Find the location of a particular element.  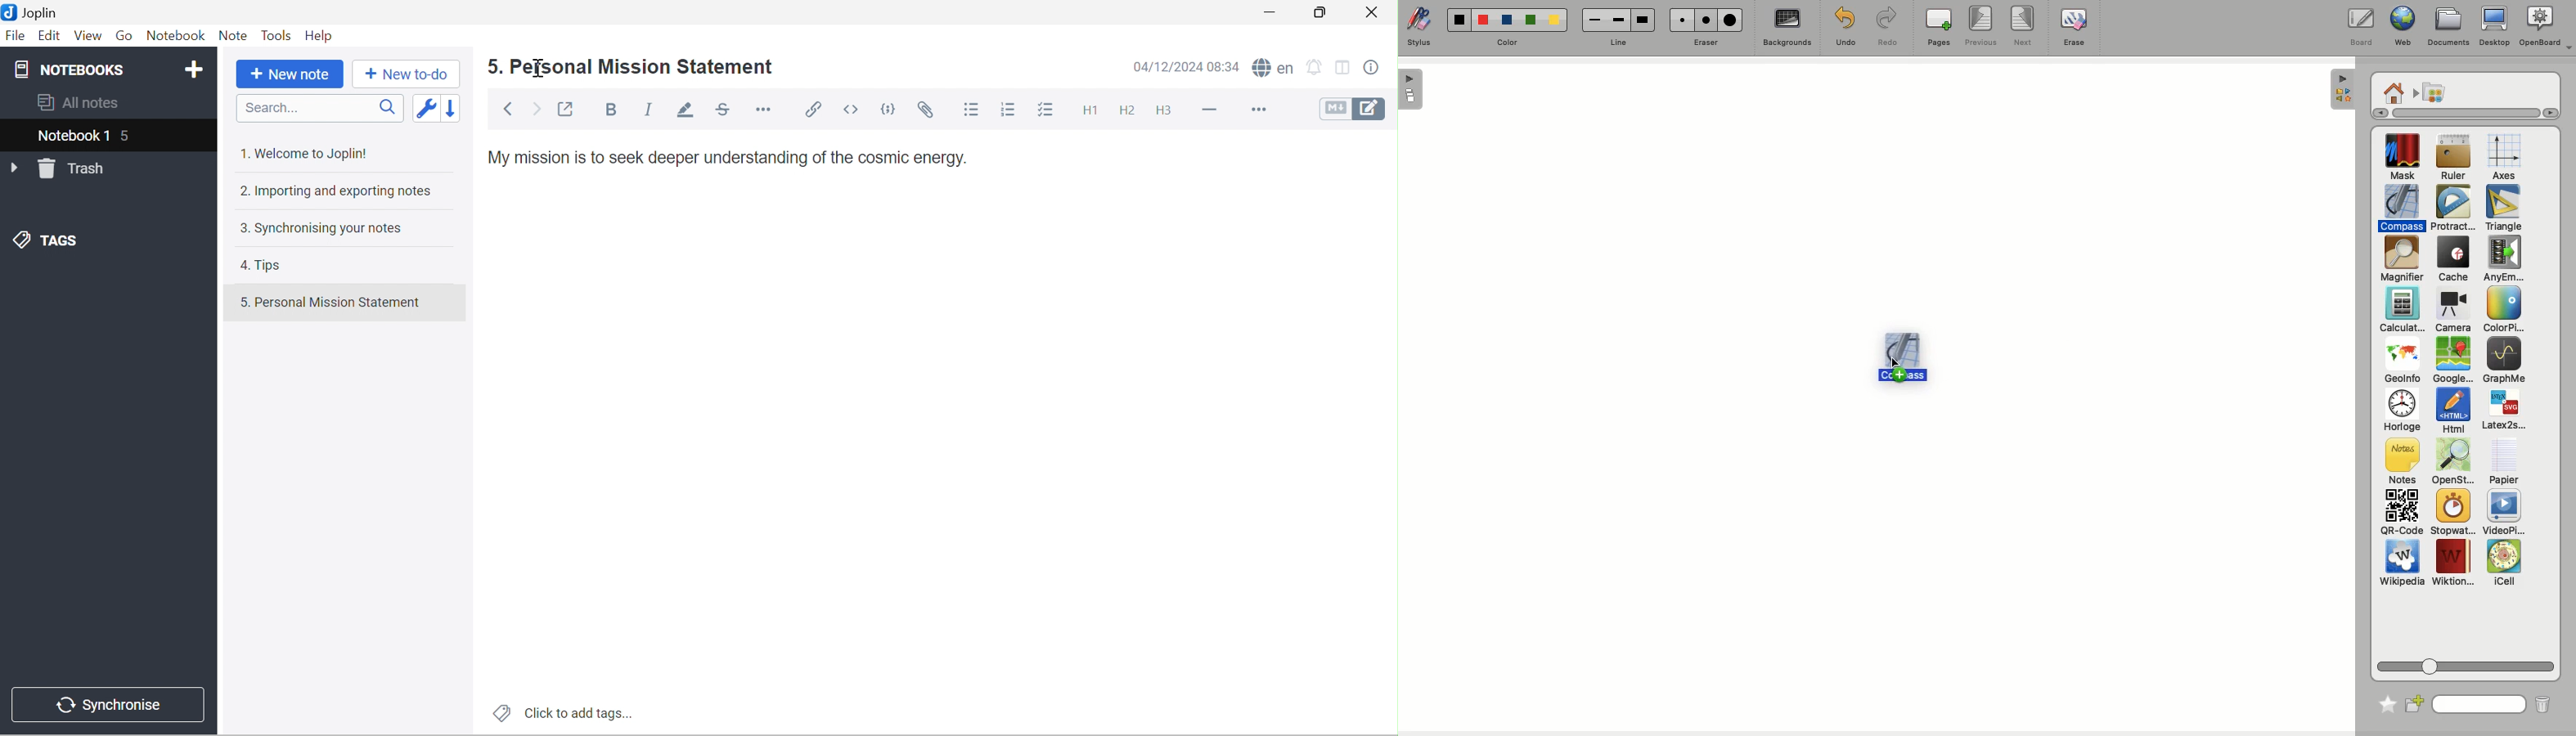

My mission is to seek deeper understanding of the cosmic energy. is located at coordinates (728, 157).